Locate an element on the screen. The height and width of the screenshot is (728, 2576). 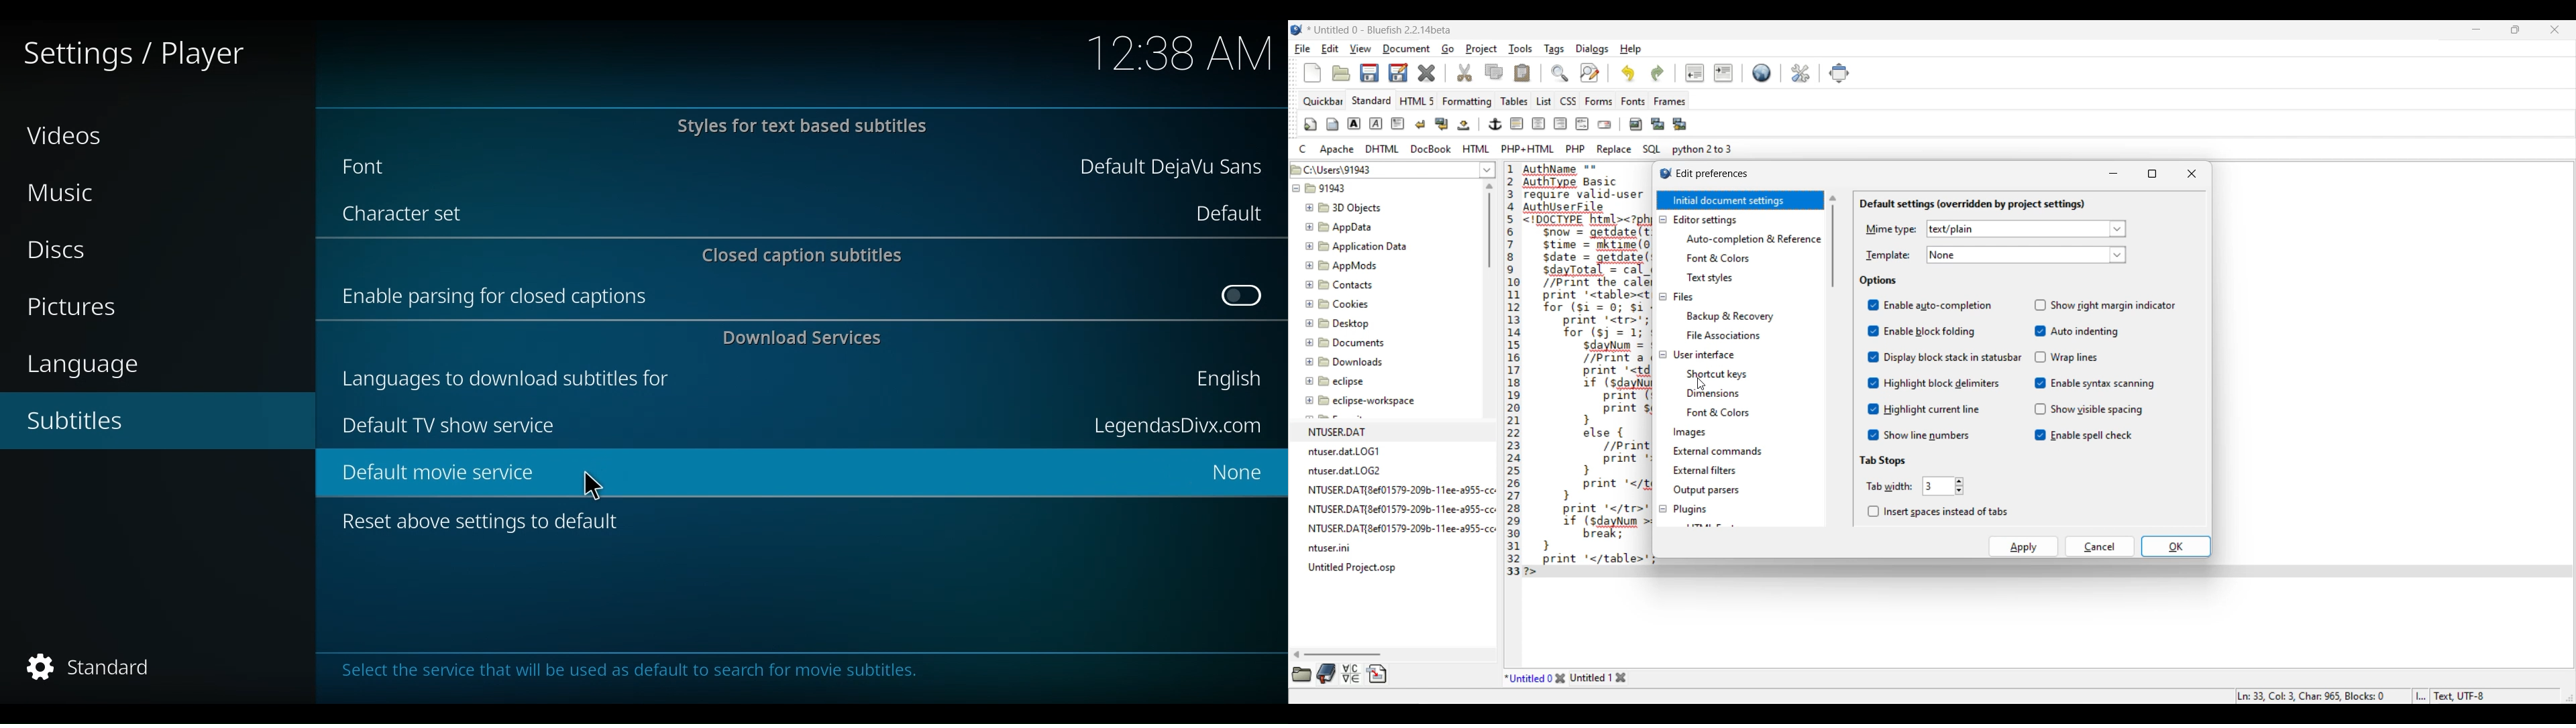
ntuser.ini is located at coordinates (1332, 548).